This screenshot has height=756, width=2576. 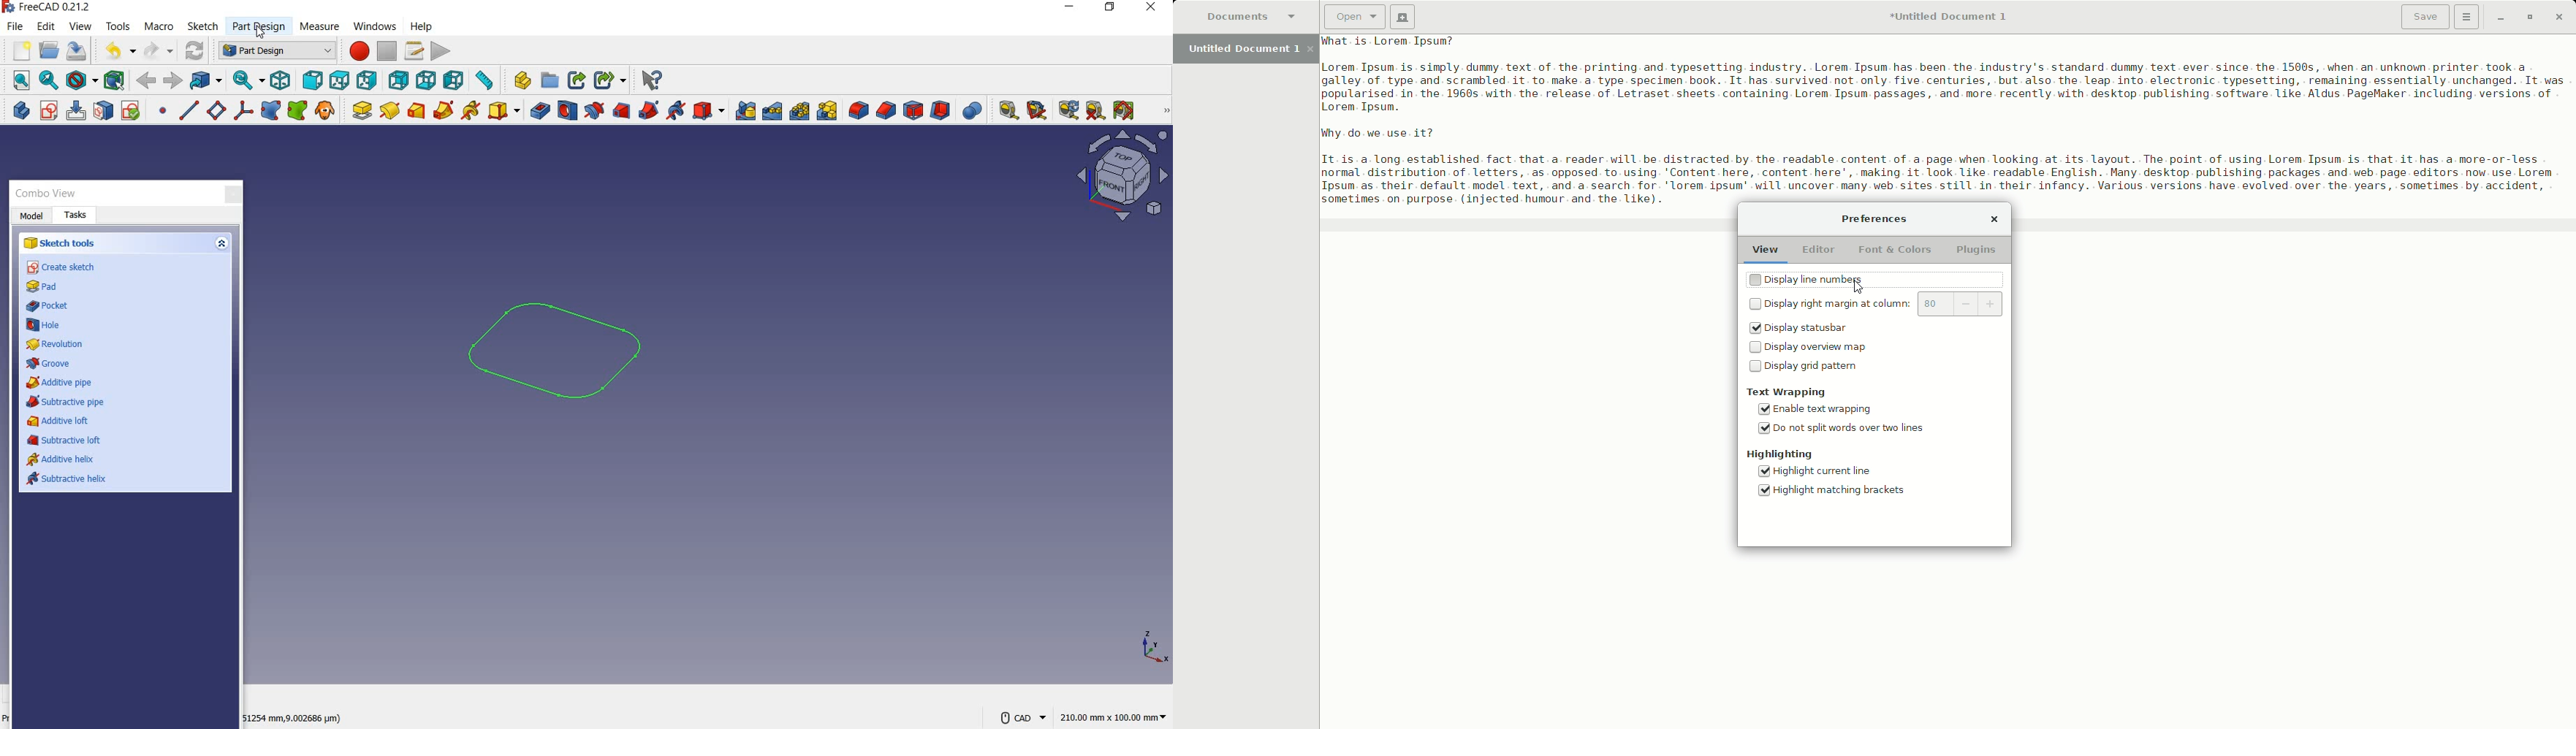 I want to click on forward, so click(x=147, y=80).